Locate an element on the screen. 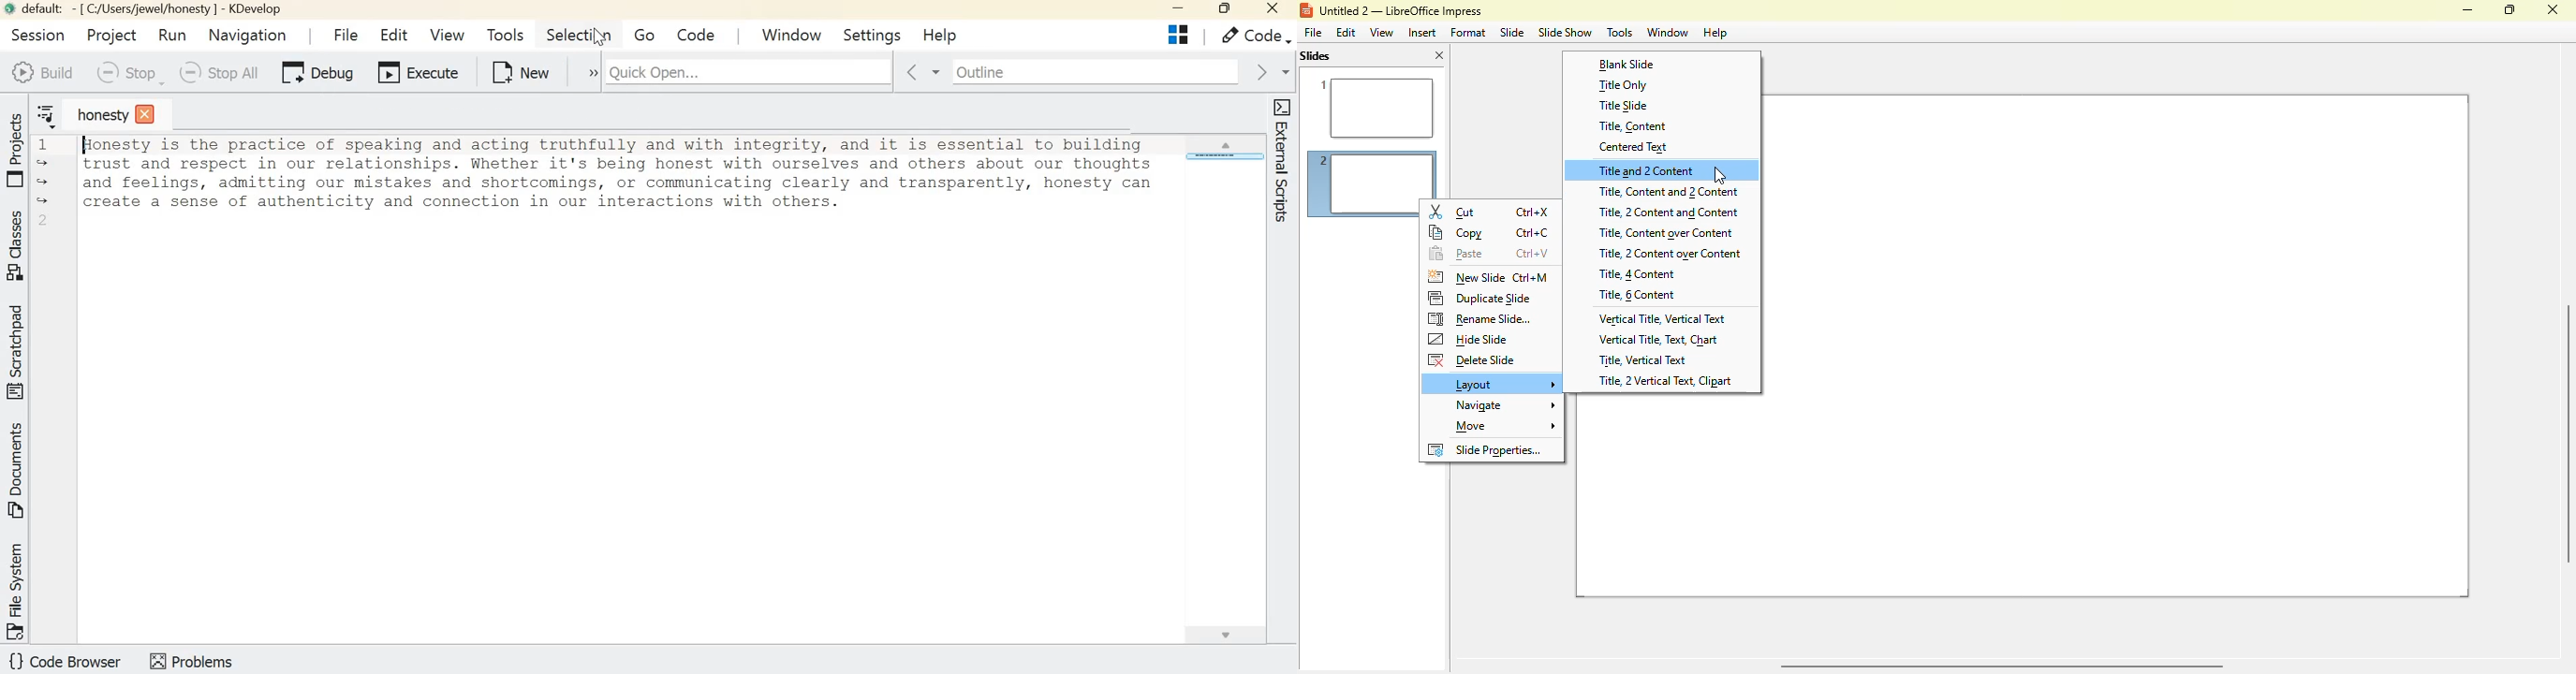  title, 2 vertical text, clipart is located at coordinates (1666, 382).